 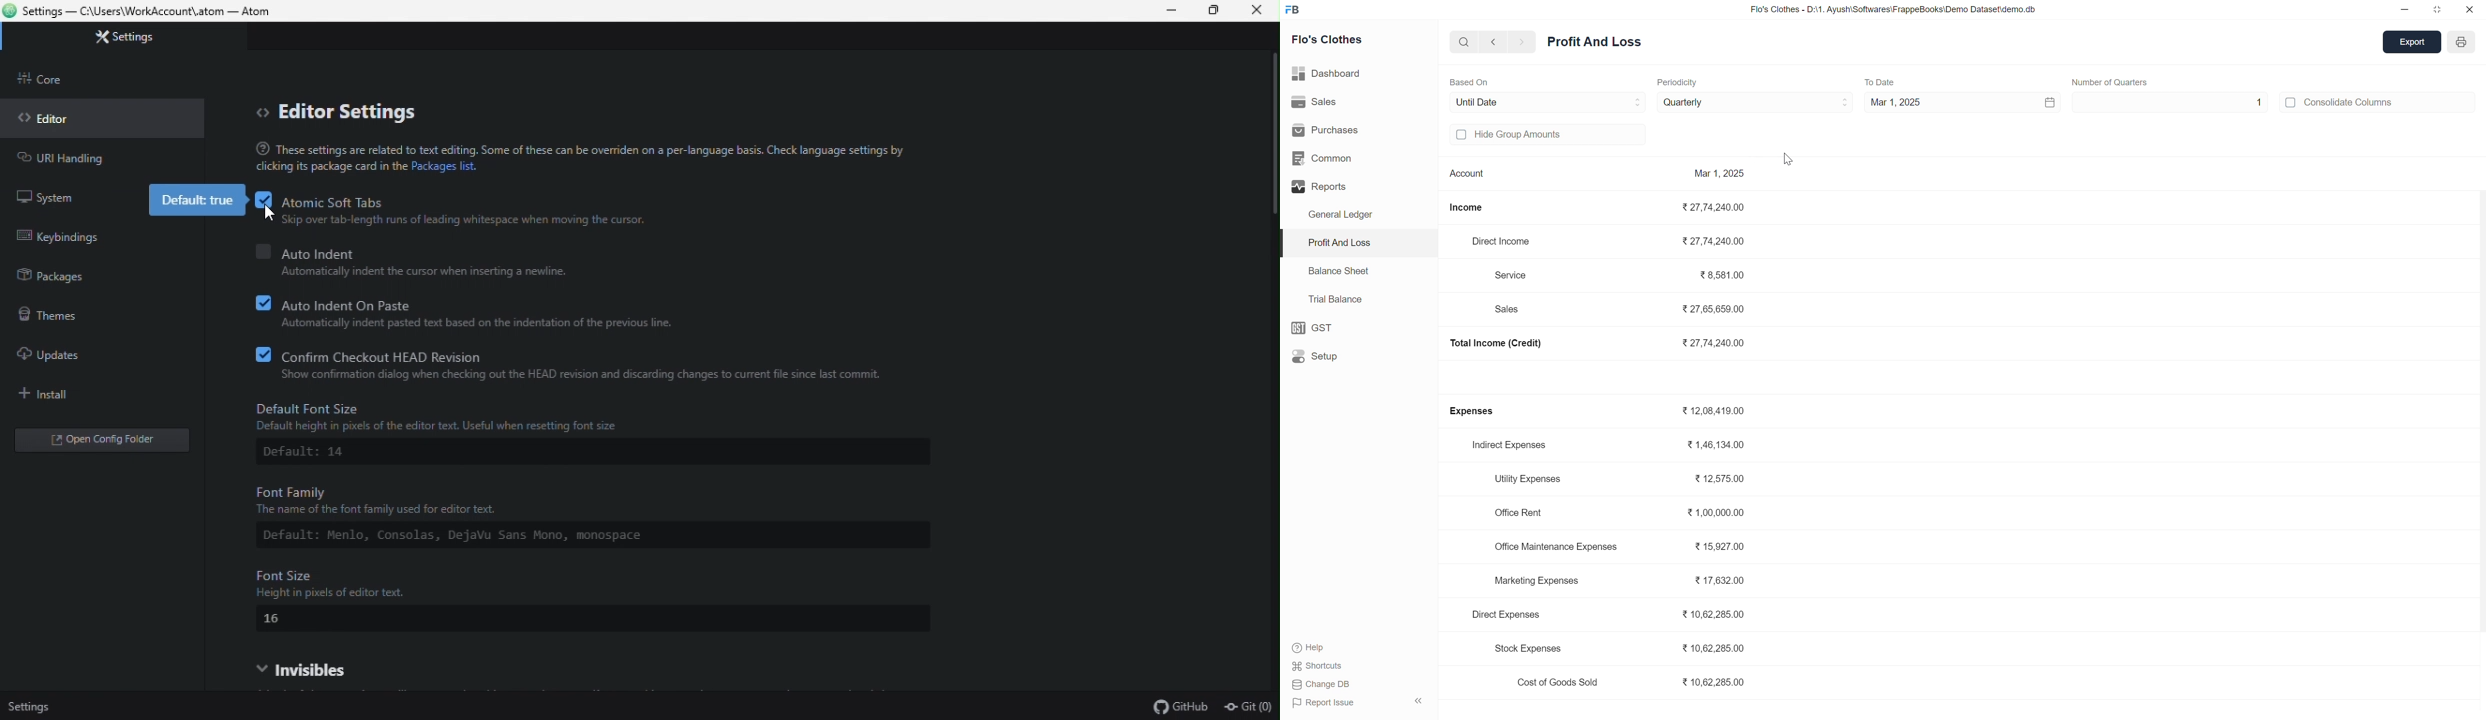 I want to click on ₹1,46,134.00, so click(x=1714, y=448).